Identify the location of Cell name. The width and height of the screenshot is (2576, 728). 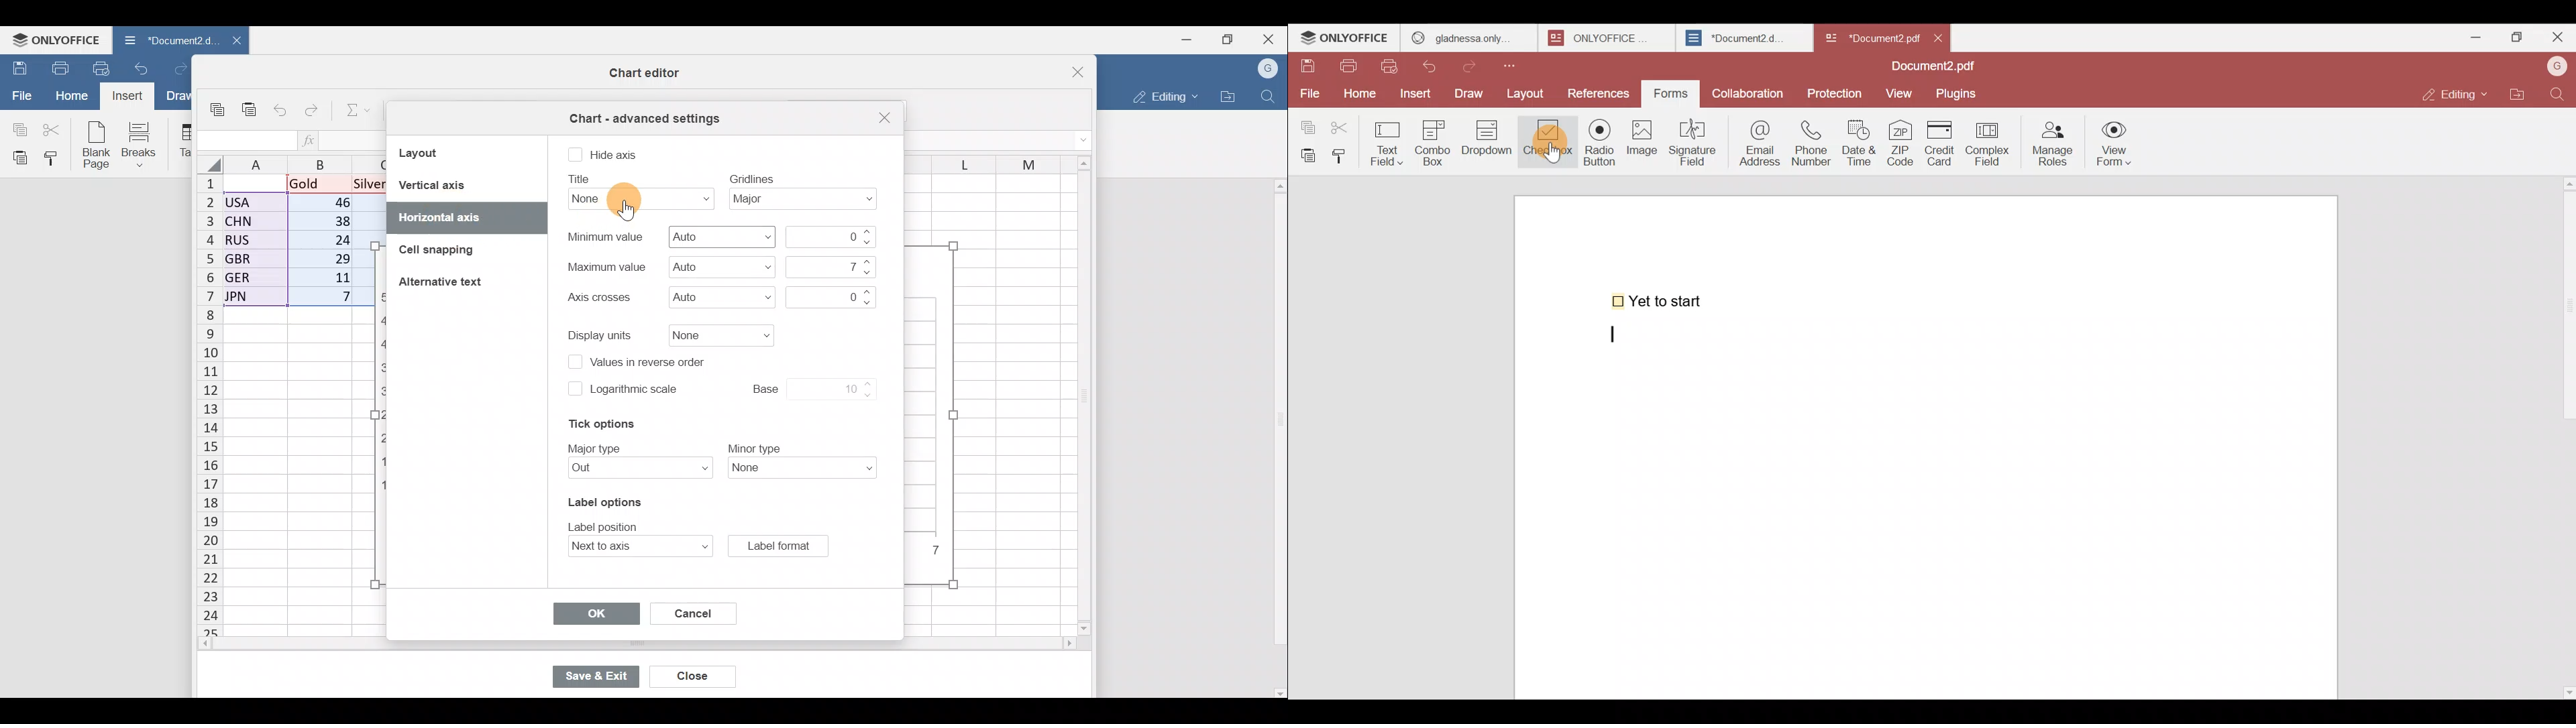
(245, 137).